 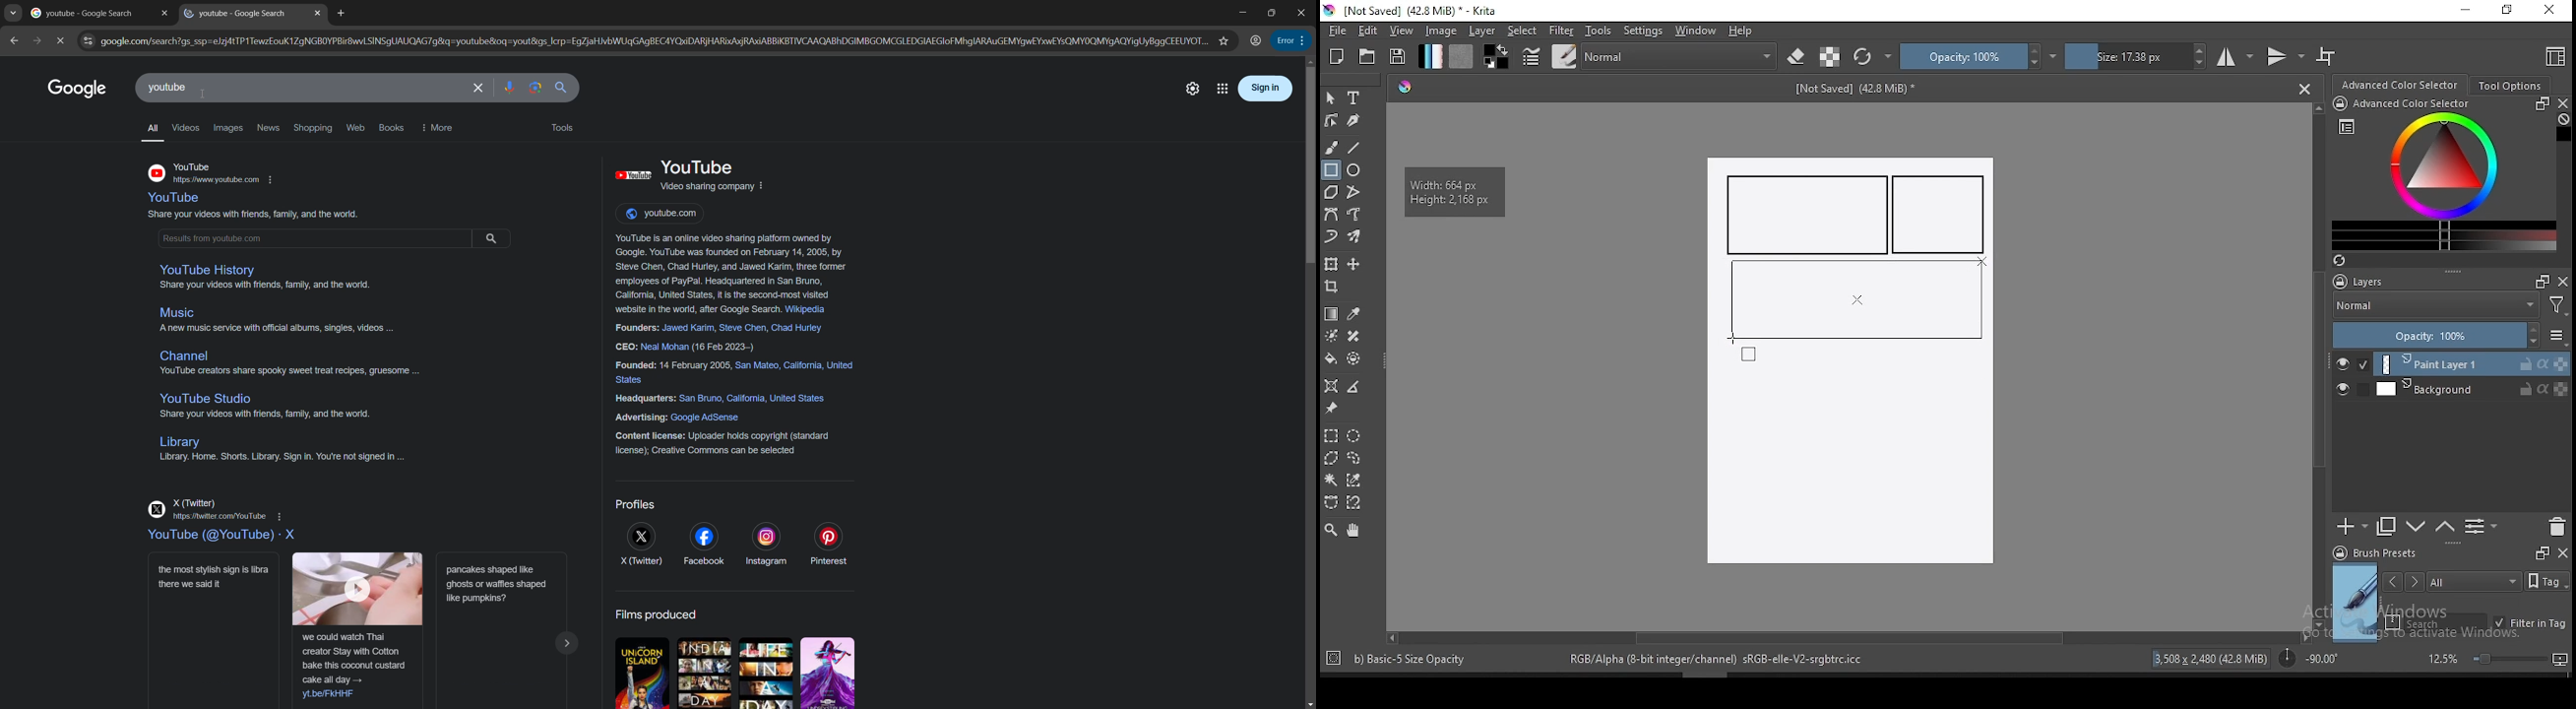 What do you see at coordinates (1258, 40) in the screenshot?
I see `account` at bounding box center [1258, 40].